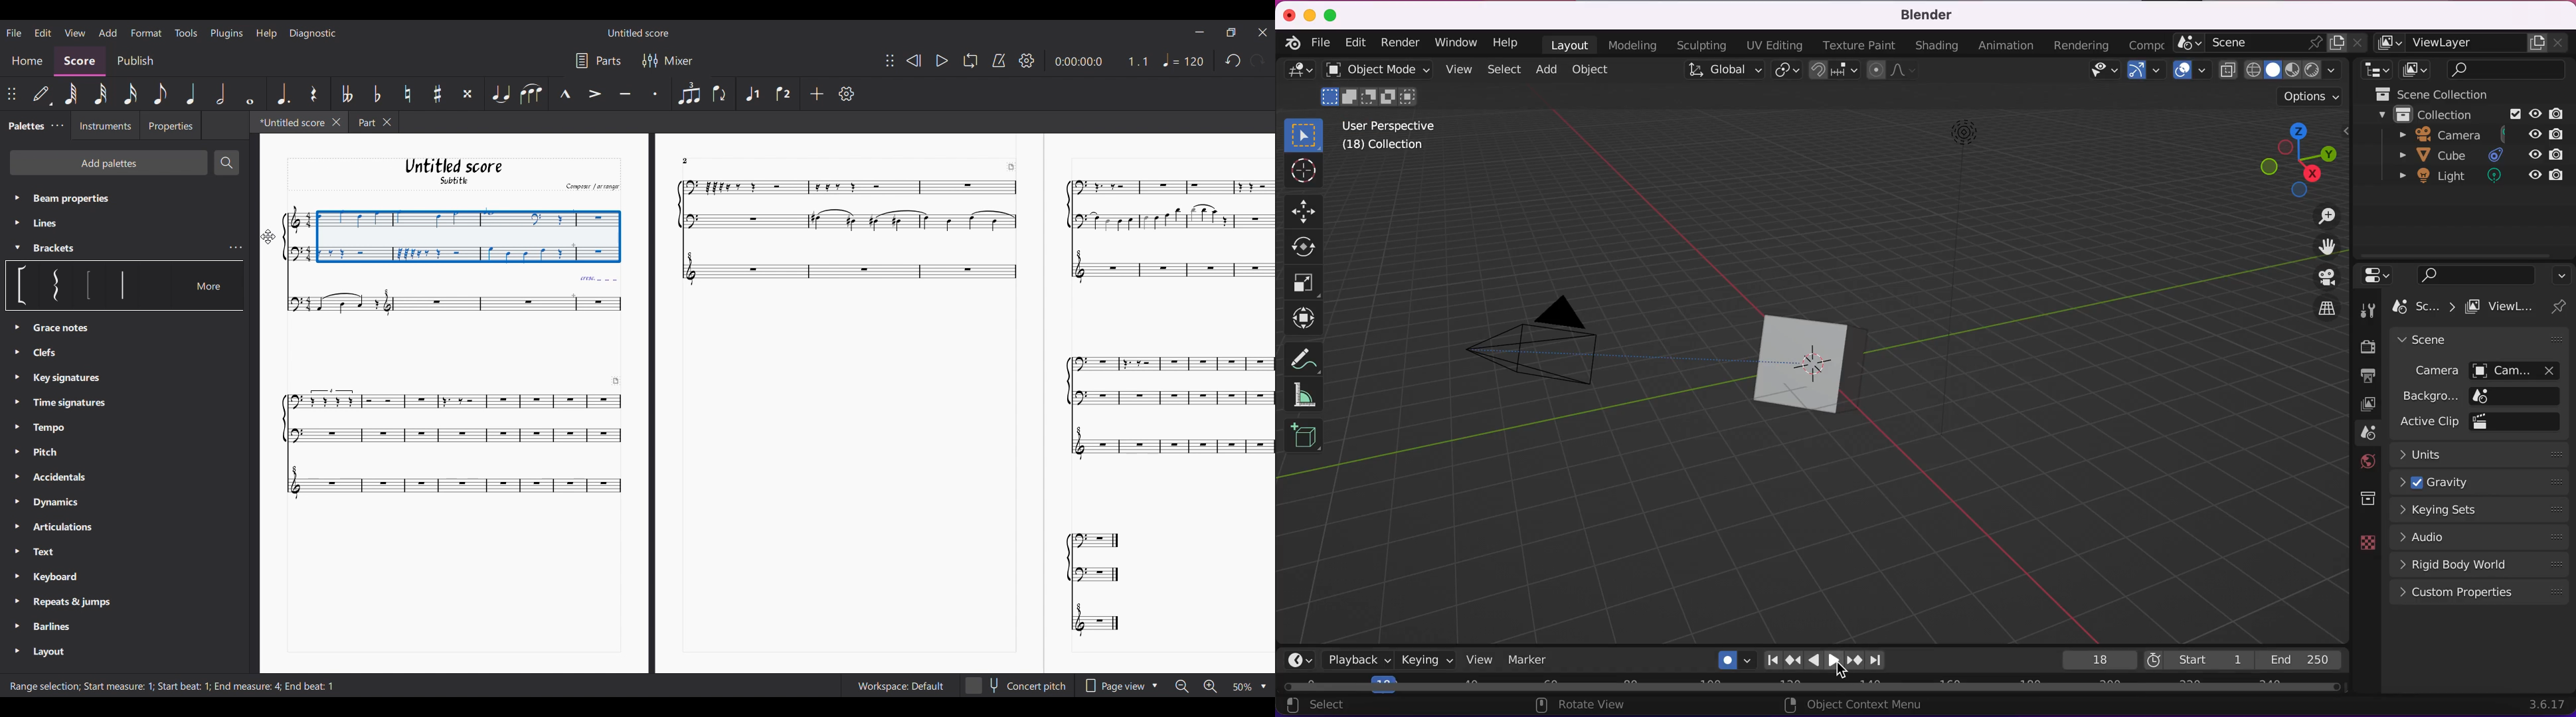 This screenshot has width=2576, height=728. What do you see at coordinates (1102, 61) in the screenshot?
I see `Current duration and ratio` at bounding box center [1102, 61].